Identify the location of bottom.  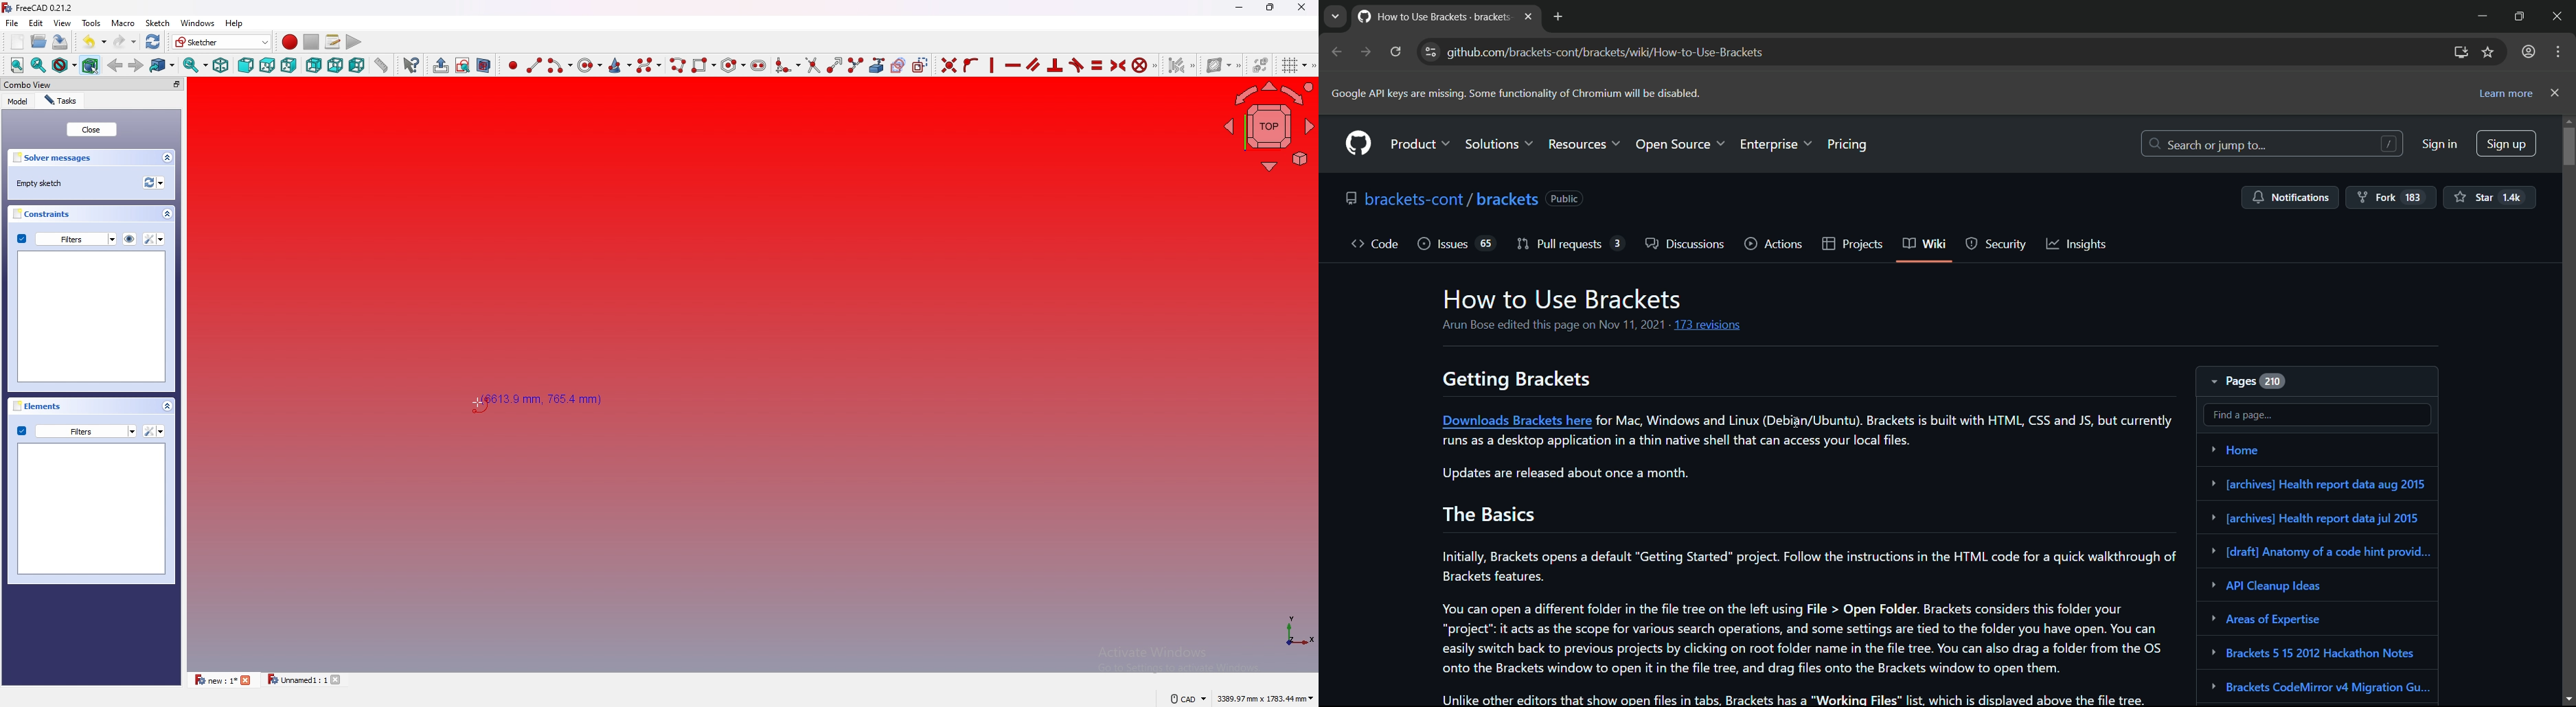
(336, 65).